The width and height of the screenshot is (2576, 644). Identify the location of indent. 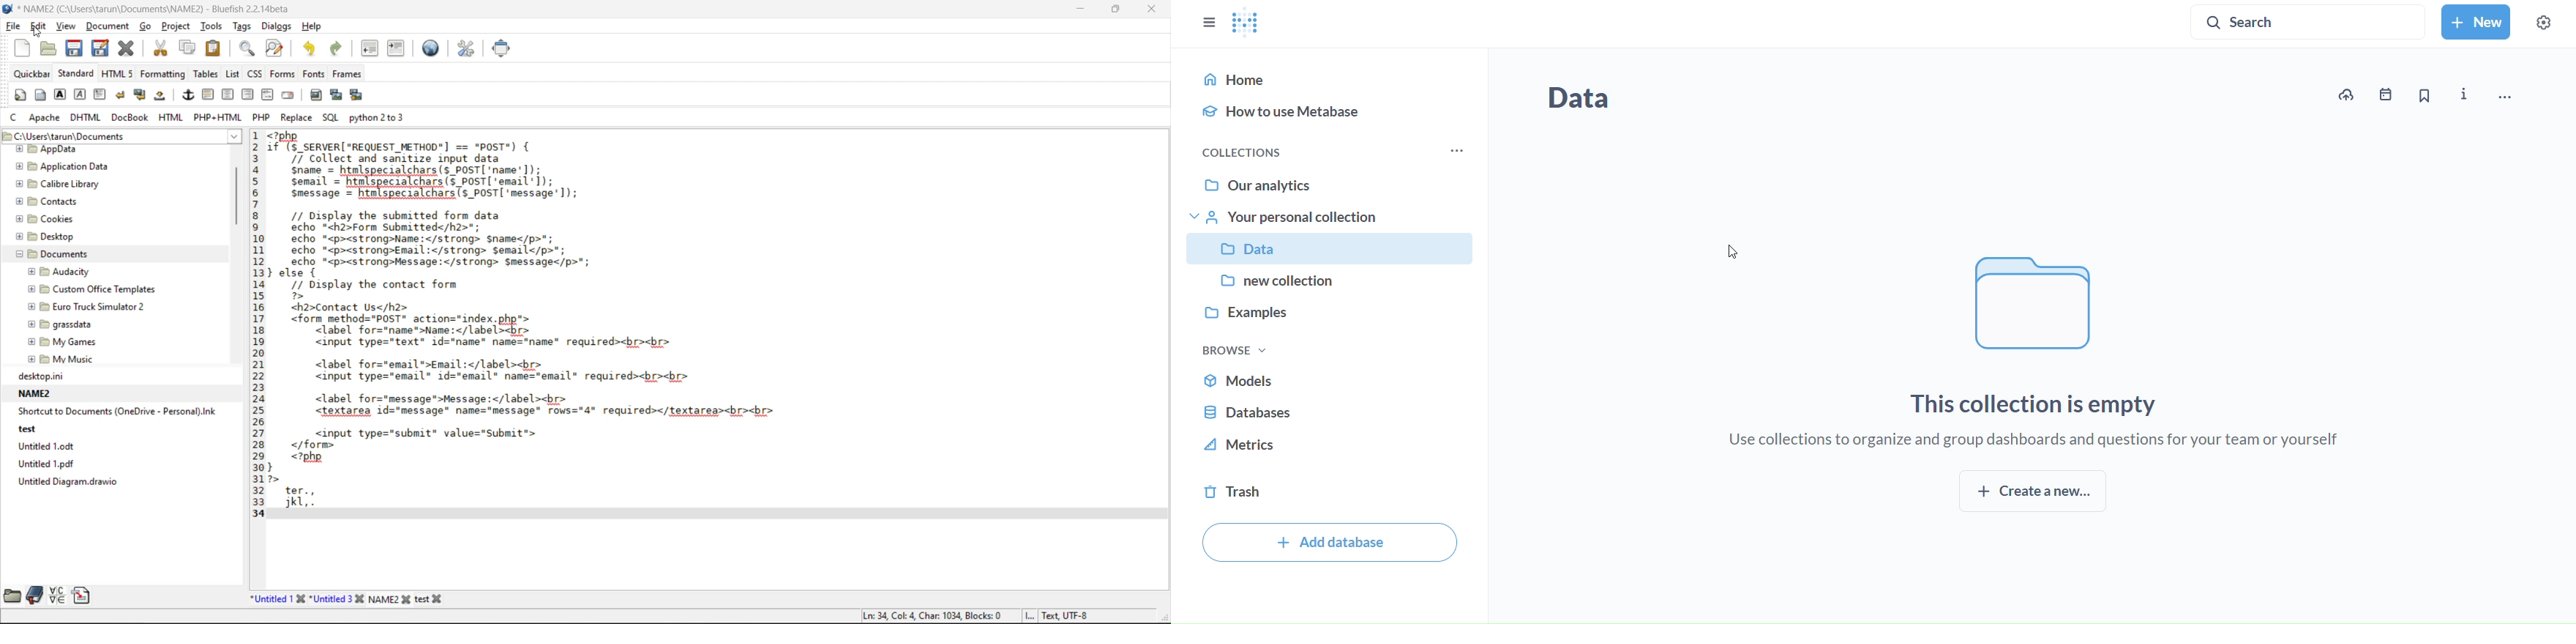
(398, 49).